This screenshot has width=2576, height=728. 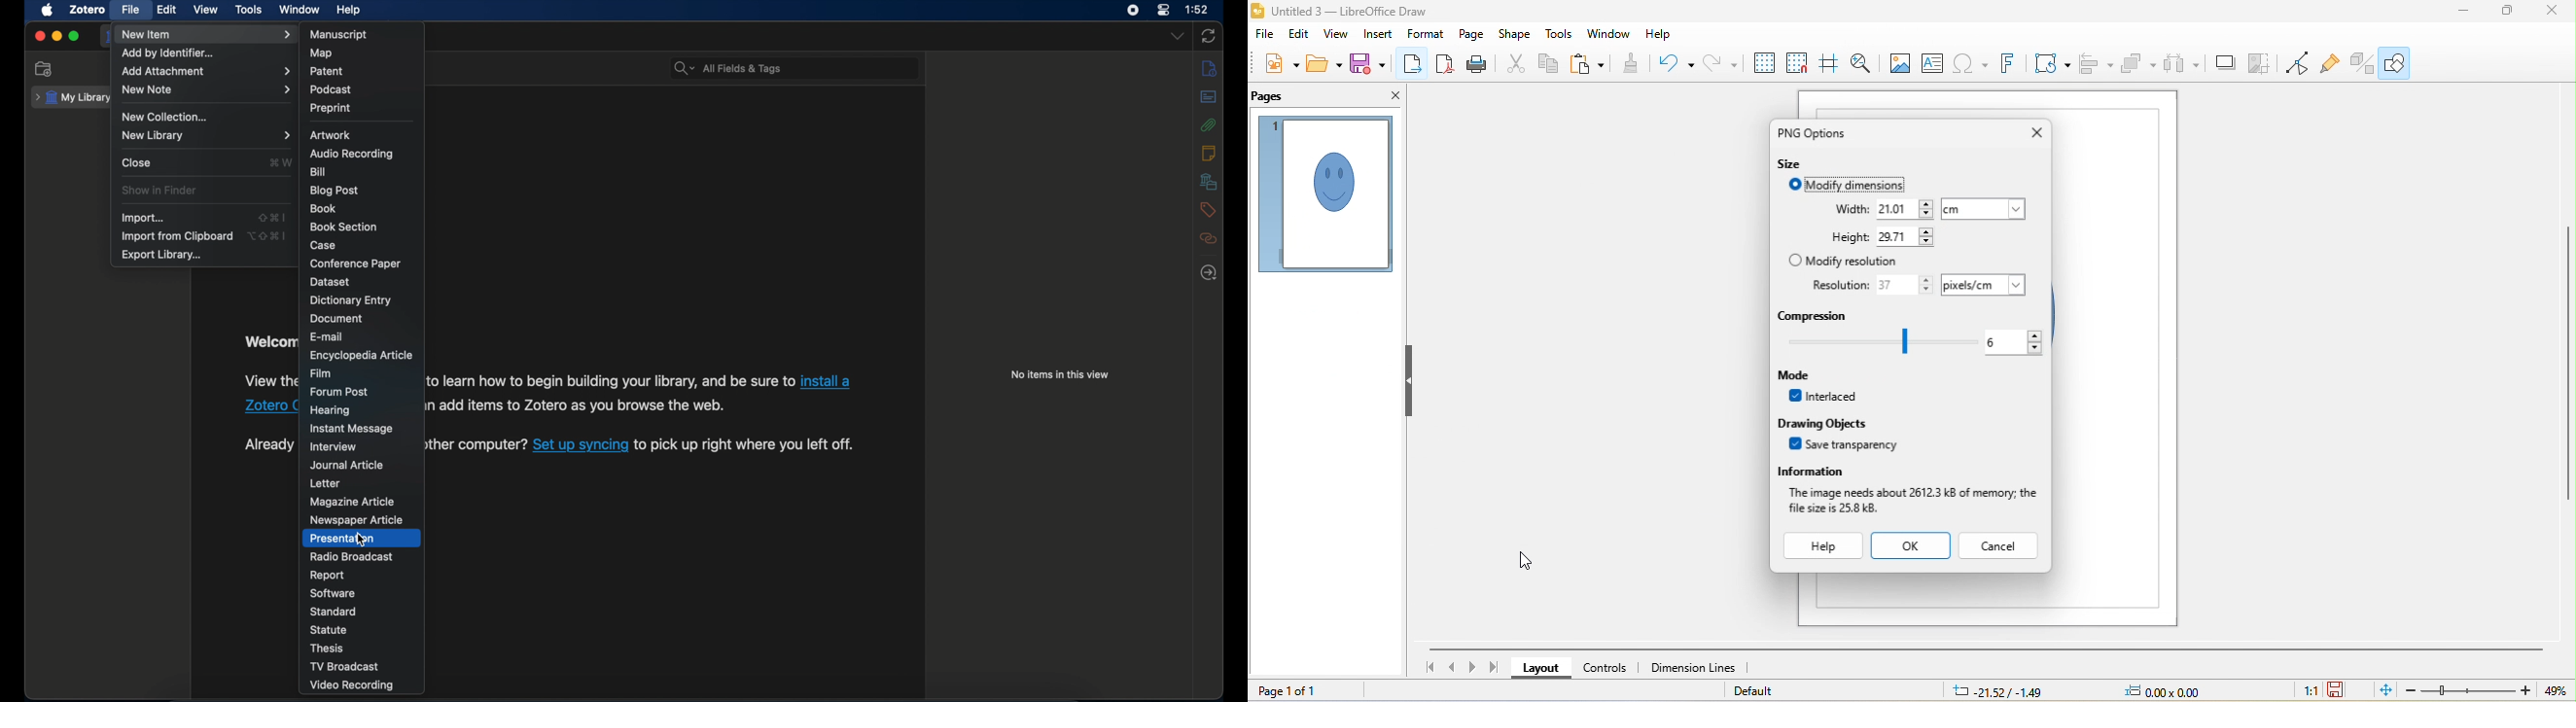 What do you see at coordinates (2384, 691) in the screenshot?
I see `fit to current window` at bounding box center [2384, 691].